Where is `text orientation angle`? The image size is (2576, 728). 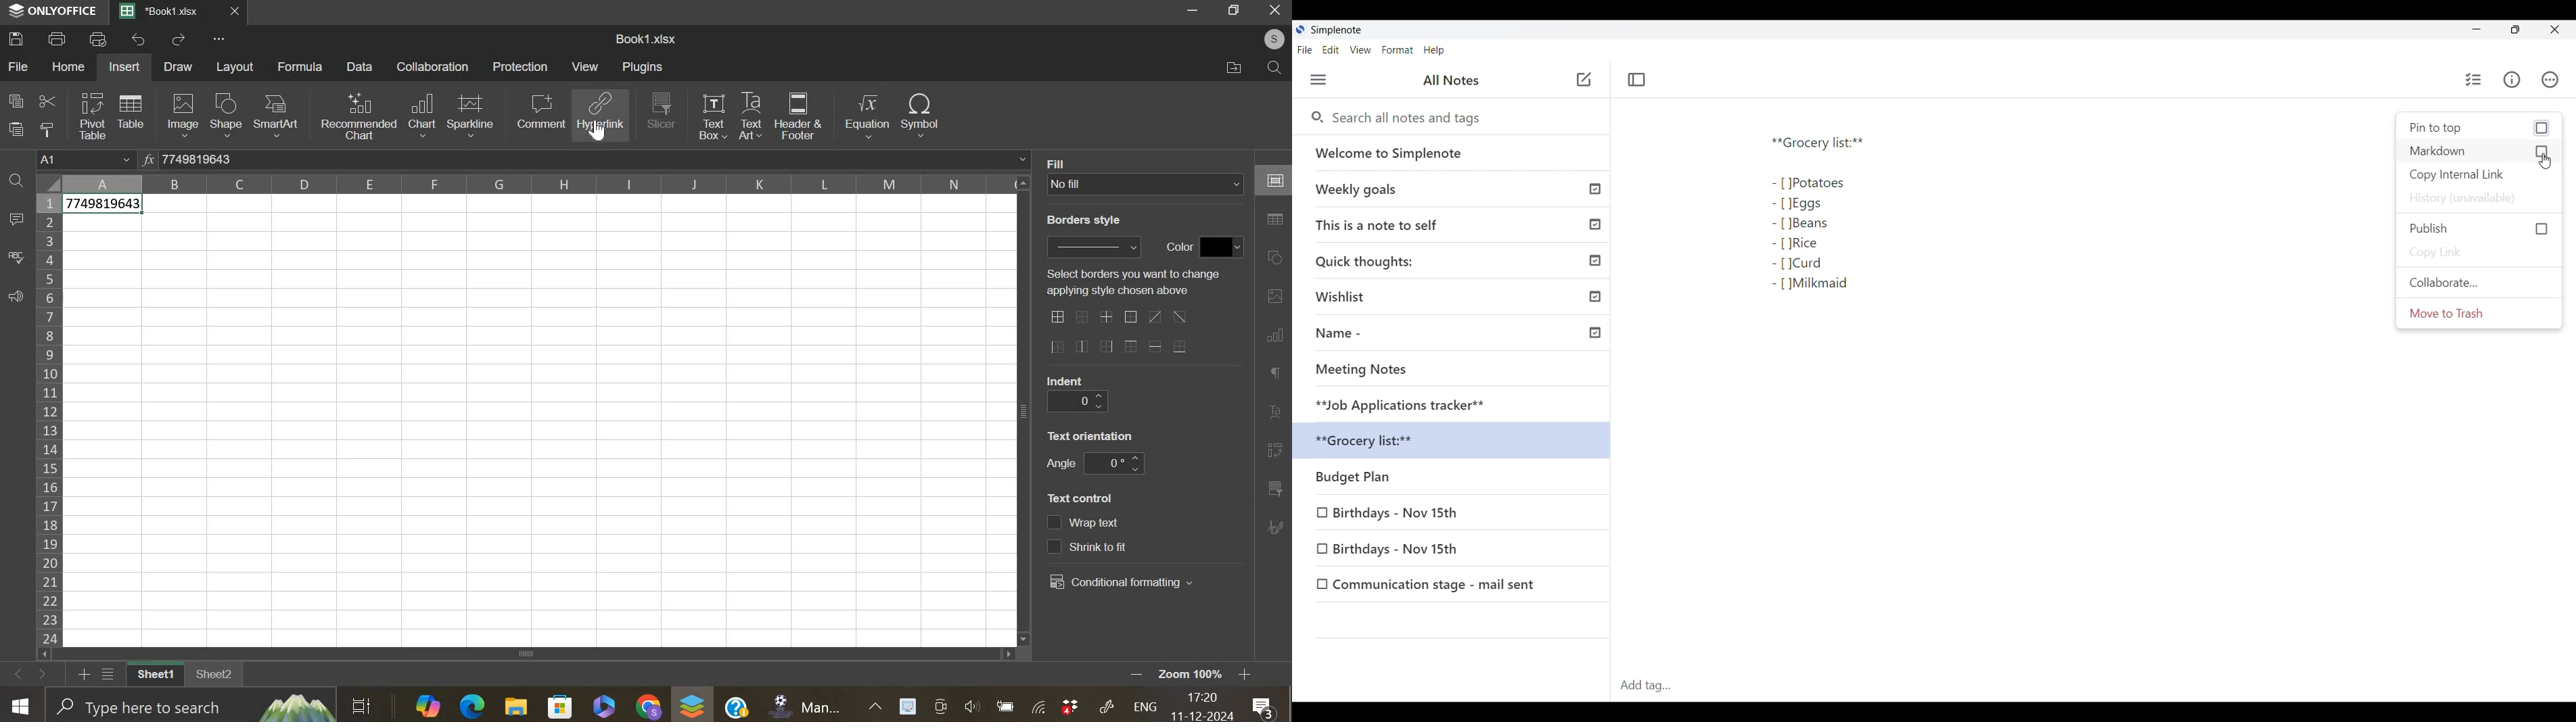
text orientation angle is located at coordinates (1113, 463).